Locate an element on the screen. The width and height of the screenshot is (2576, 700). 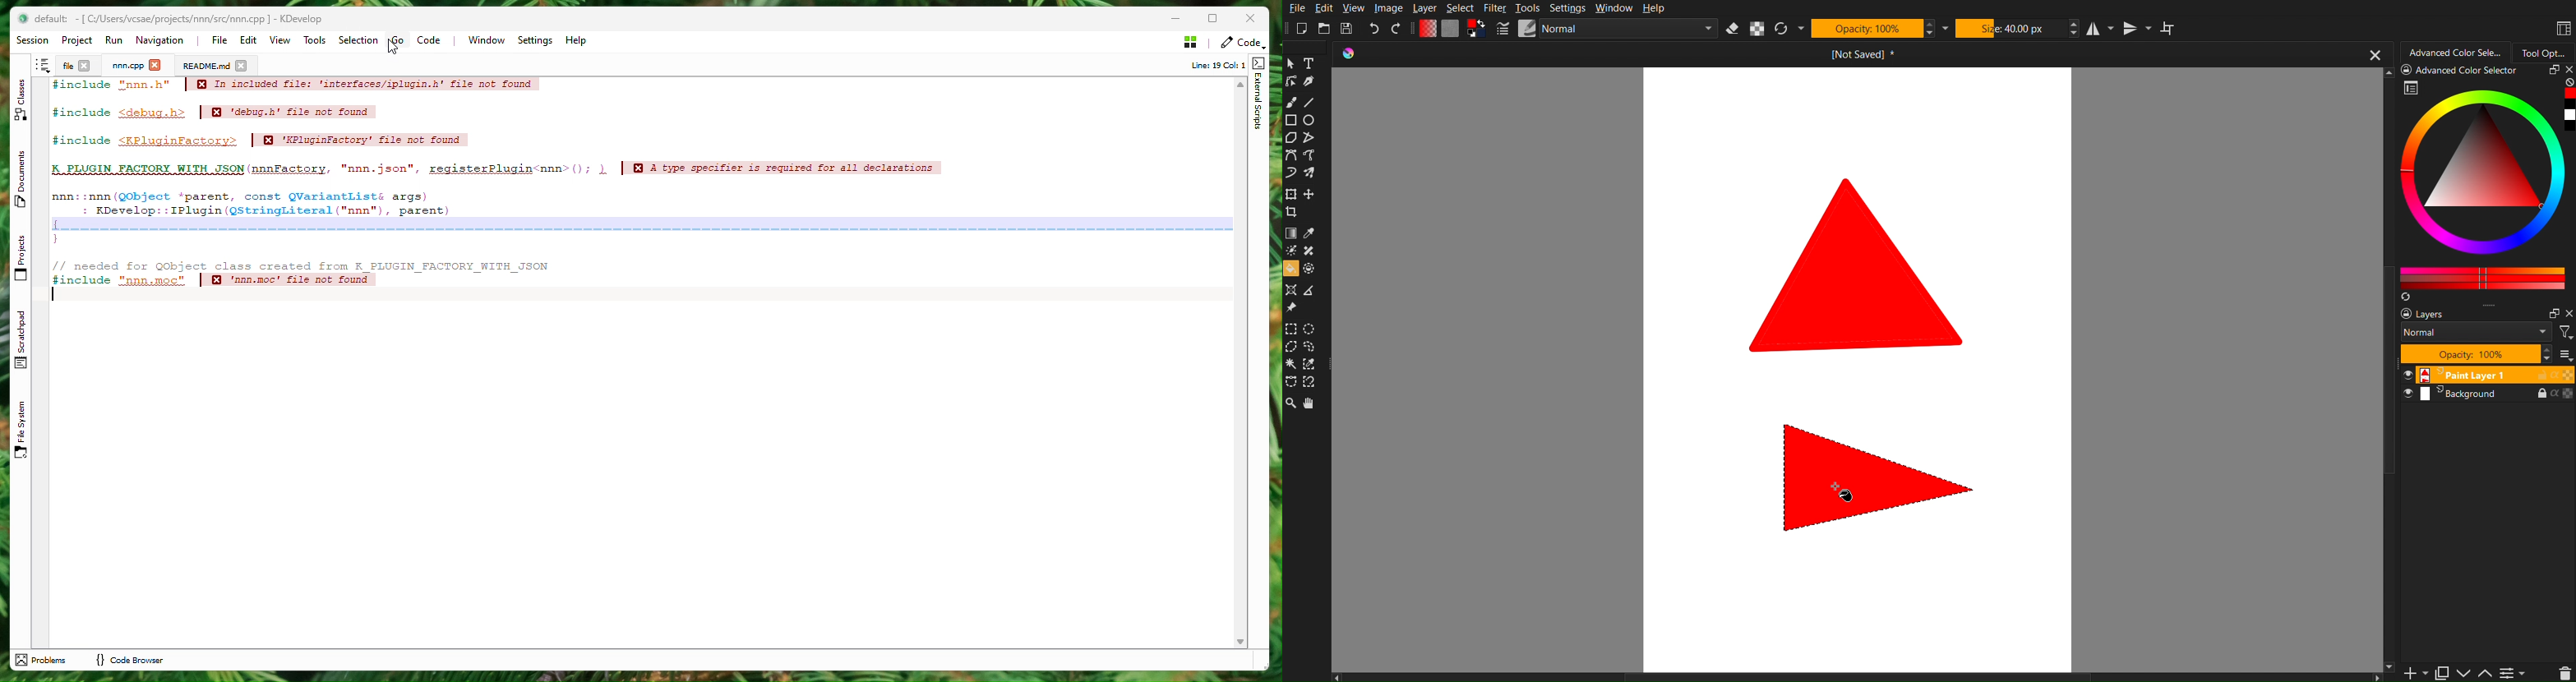
Projects is located at coordinates (23, 259).